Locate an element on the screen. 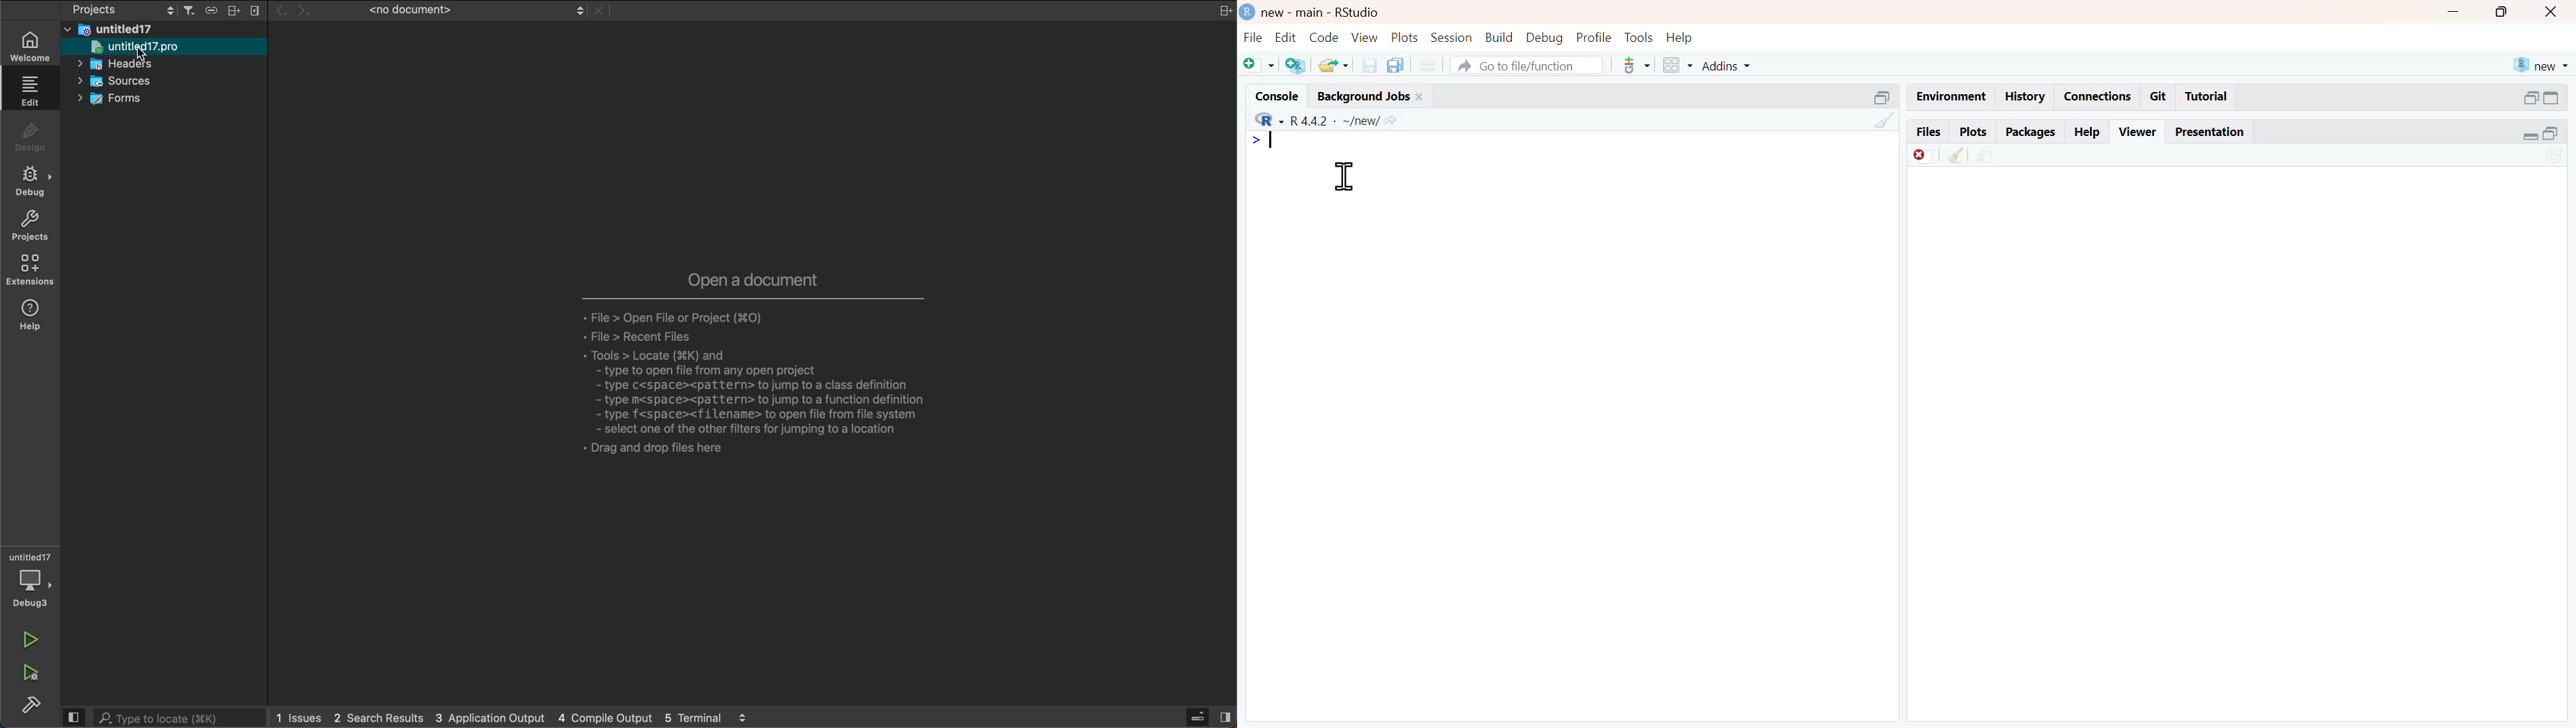  plots is located at coordinates (1975, 131).